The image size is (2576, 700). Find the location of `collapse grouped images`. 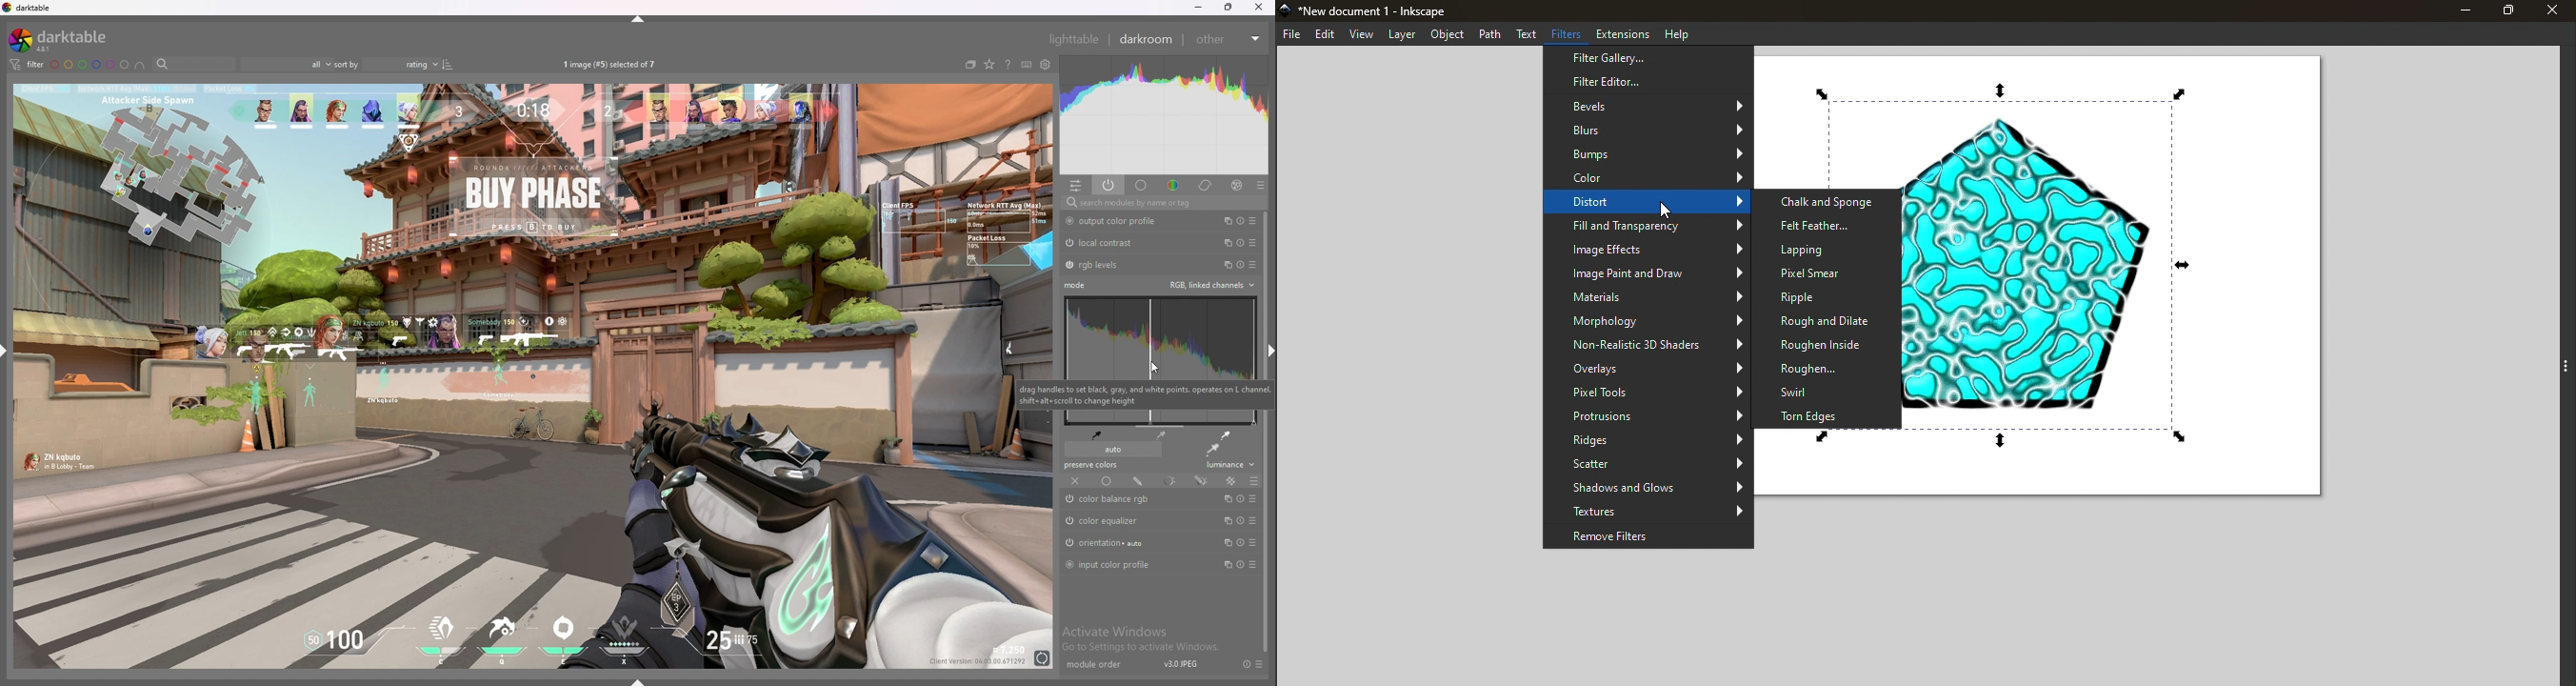

collapse grouped images is located at coordinates (971, 65).